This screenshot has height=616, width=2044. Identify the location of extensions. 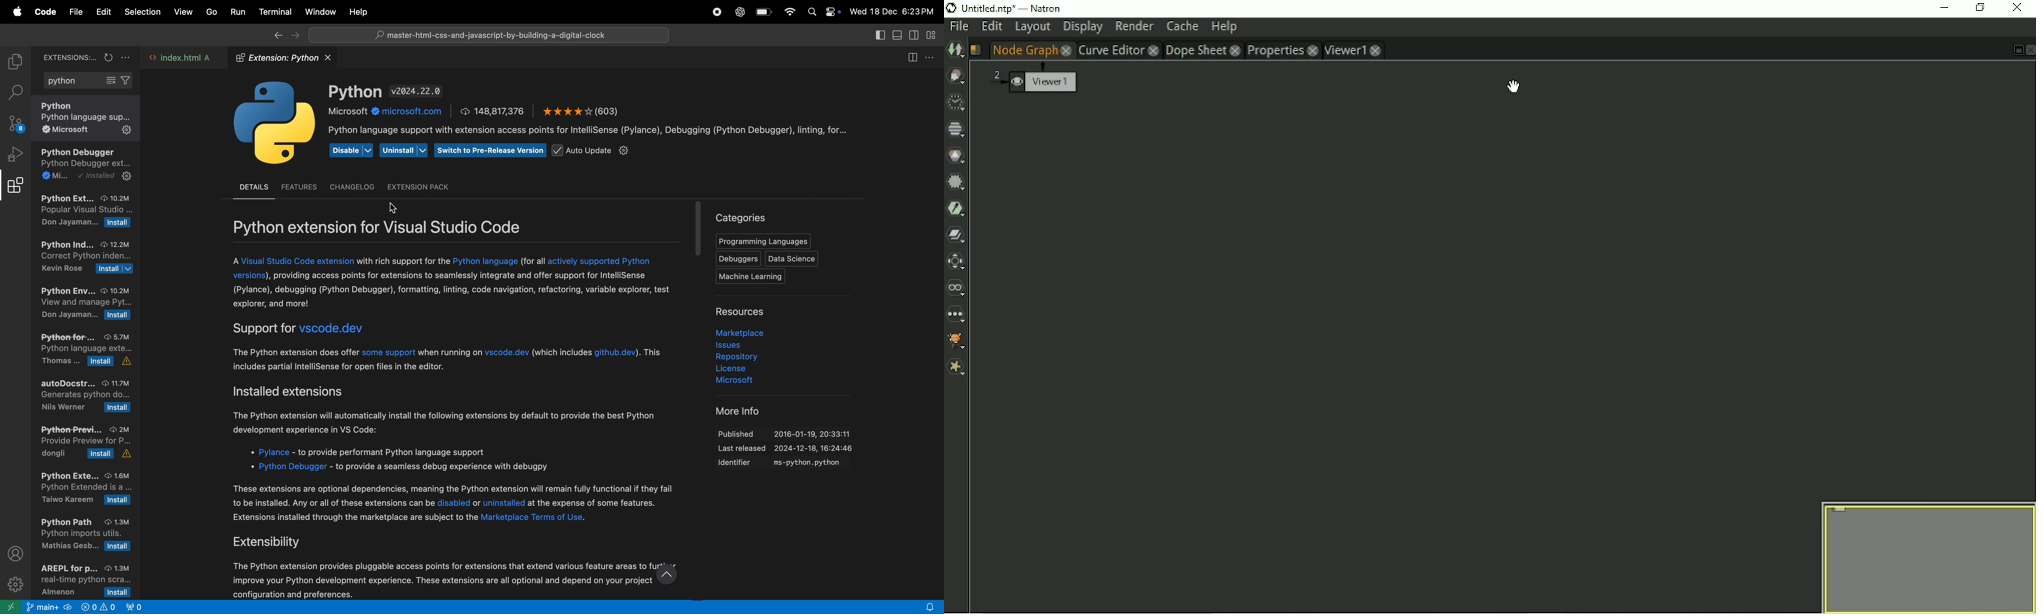
(66, 57).